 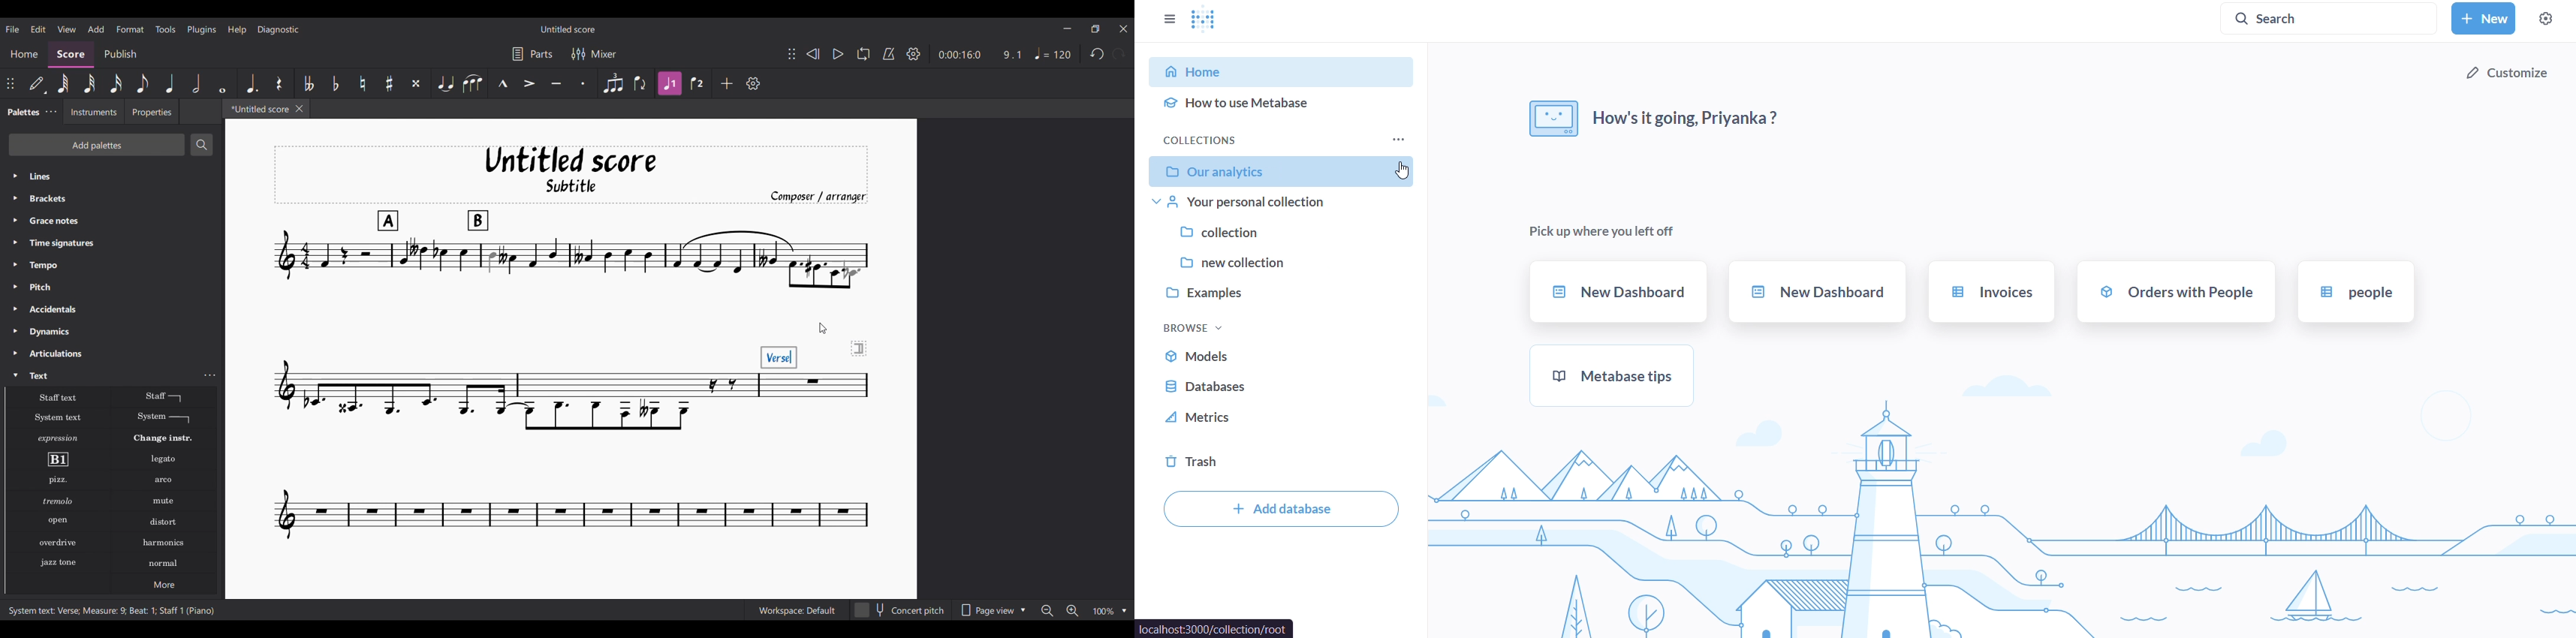 I want to click on Tenuto, so click(x=557, y=84).